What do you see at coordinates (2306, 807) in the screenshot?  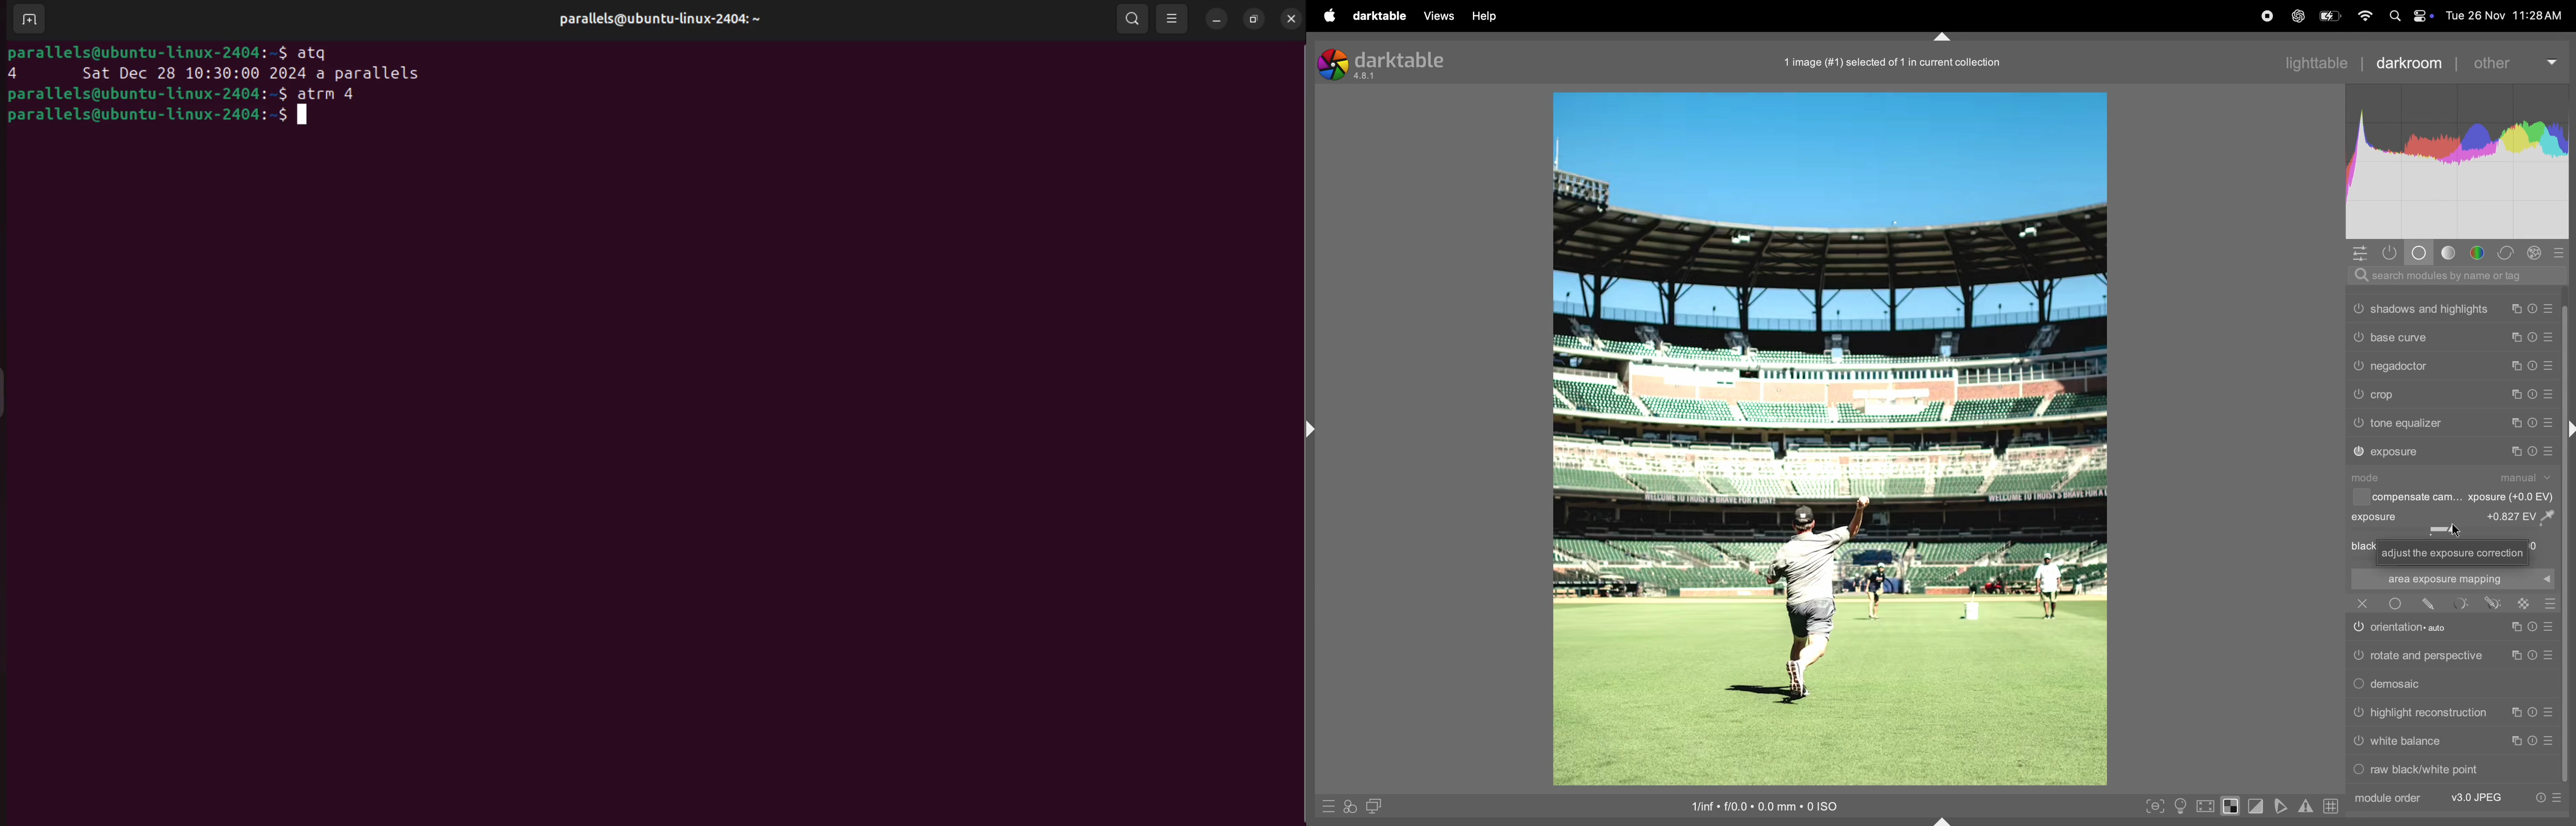 I see `warn ` at bounding box center [2306, 807].